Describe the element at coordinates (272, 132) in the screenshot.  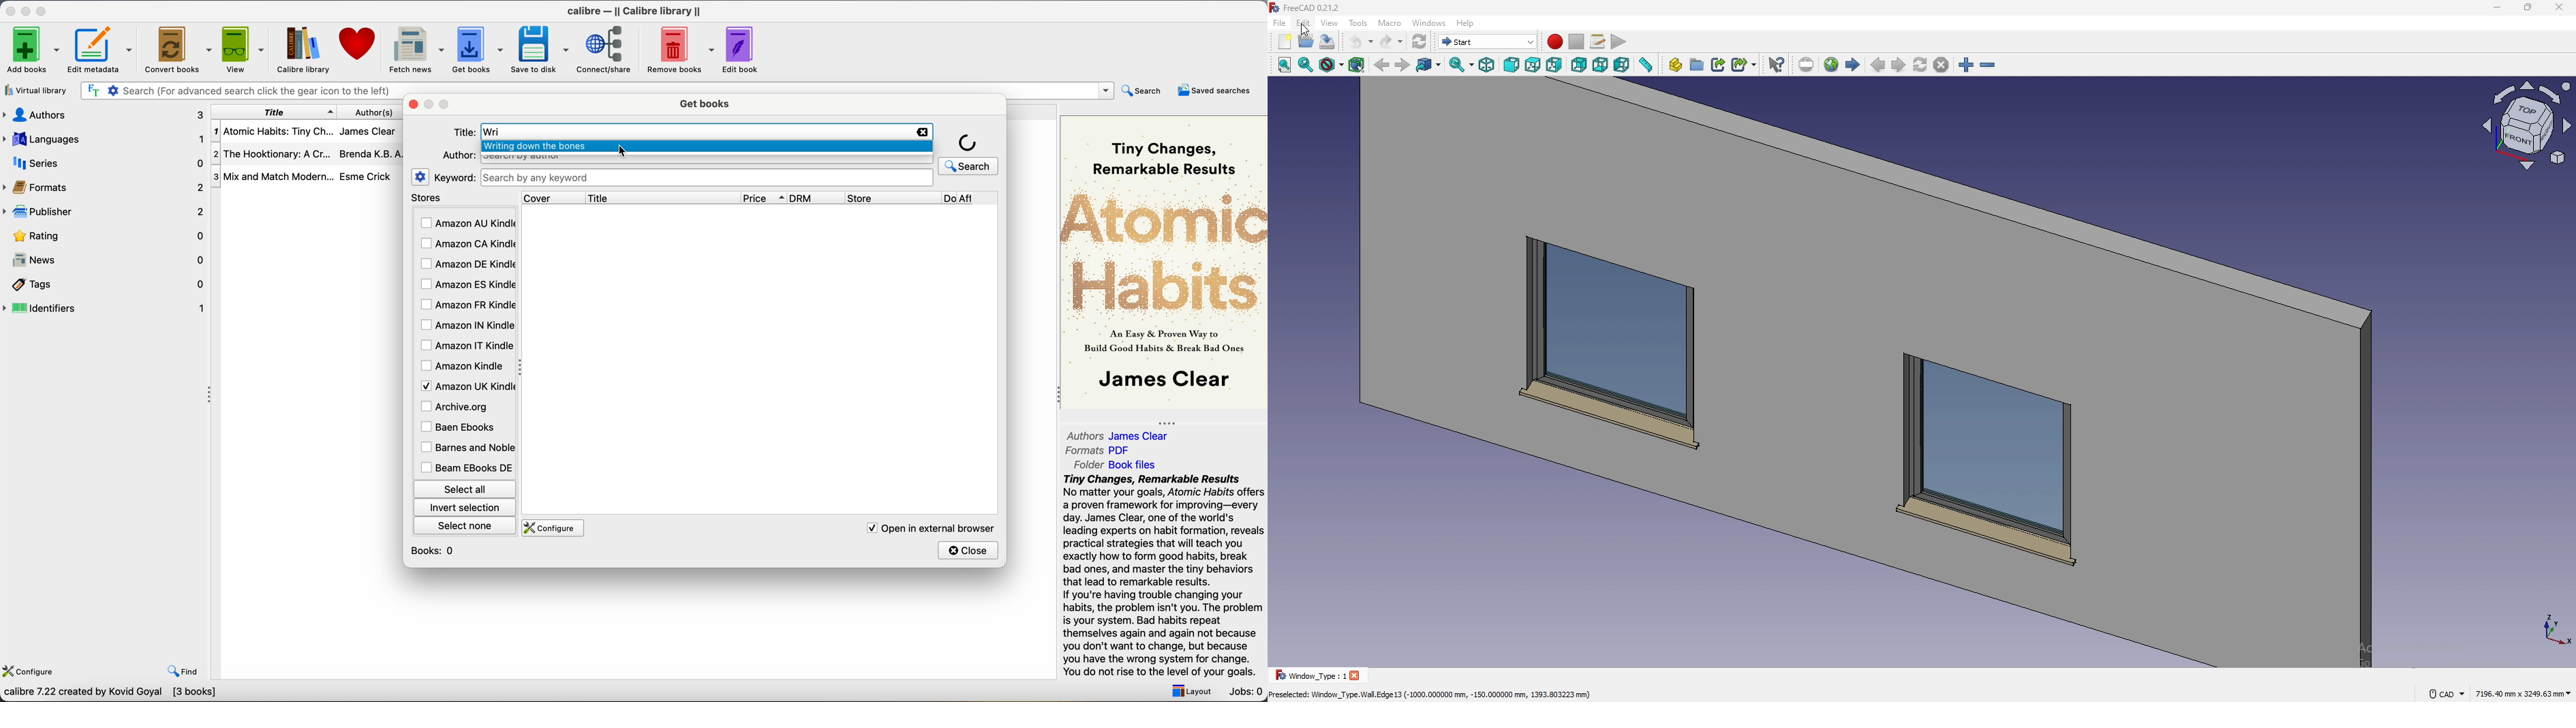
I see `Atomic Habits: Tiny Ch...` at that location.